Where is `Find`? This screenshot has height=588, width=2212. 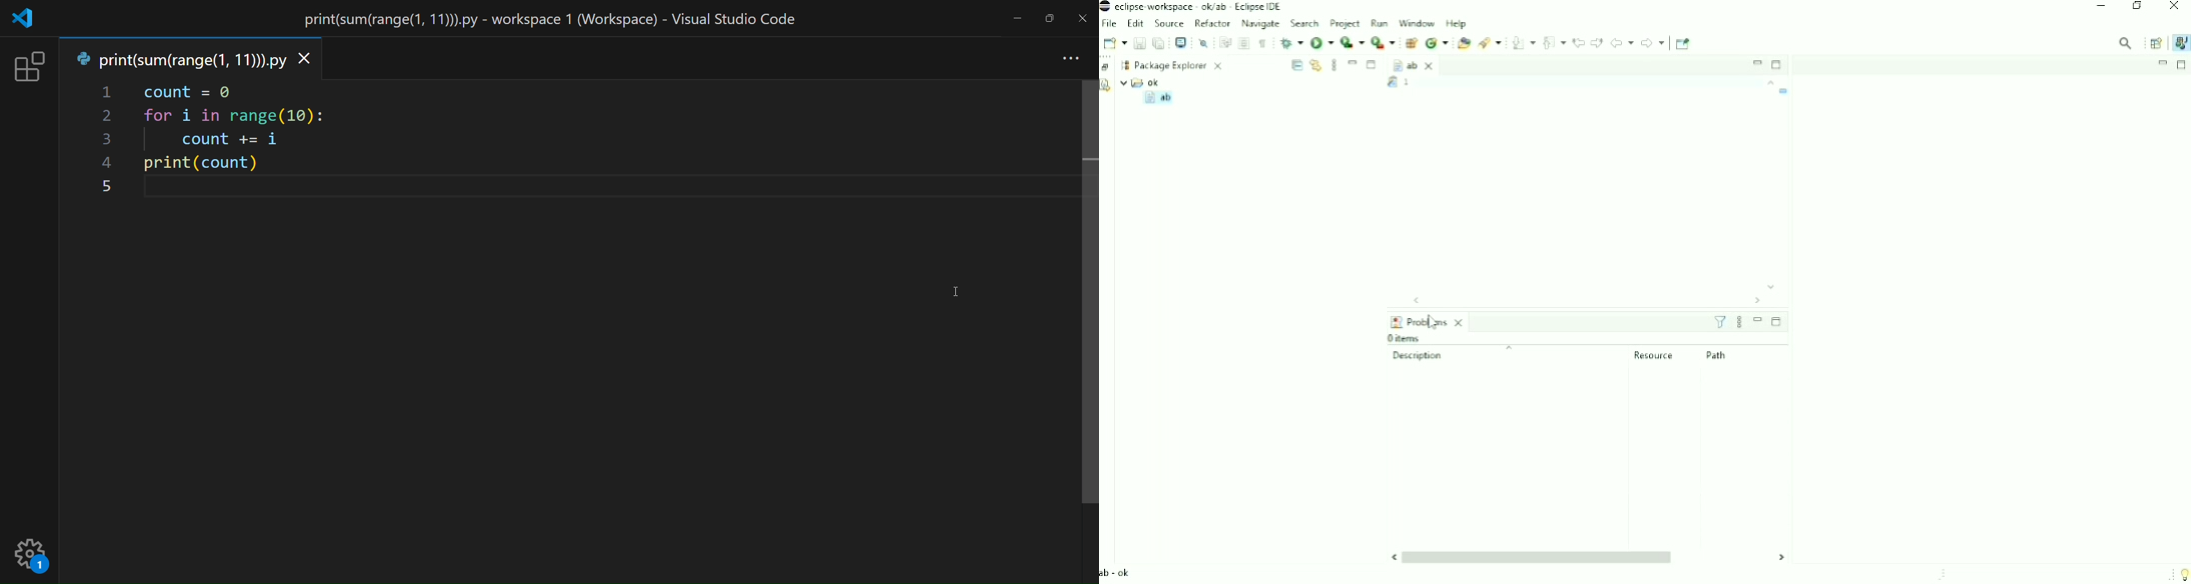
Find is located at coordinates (2126, 43).